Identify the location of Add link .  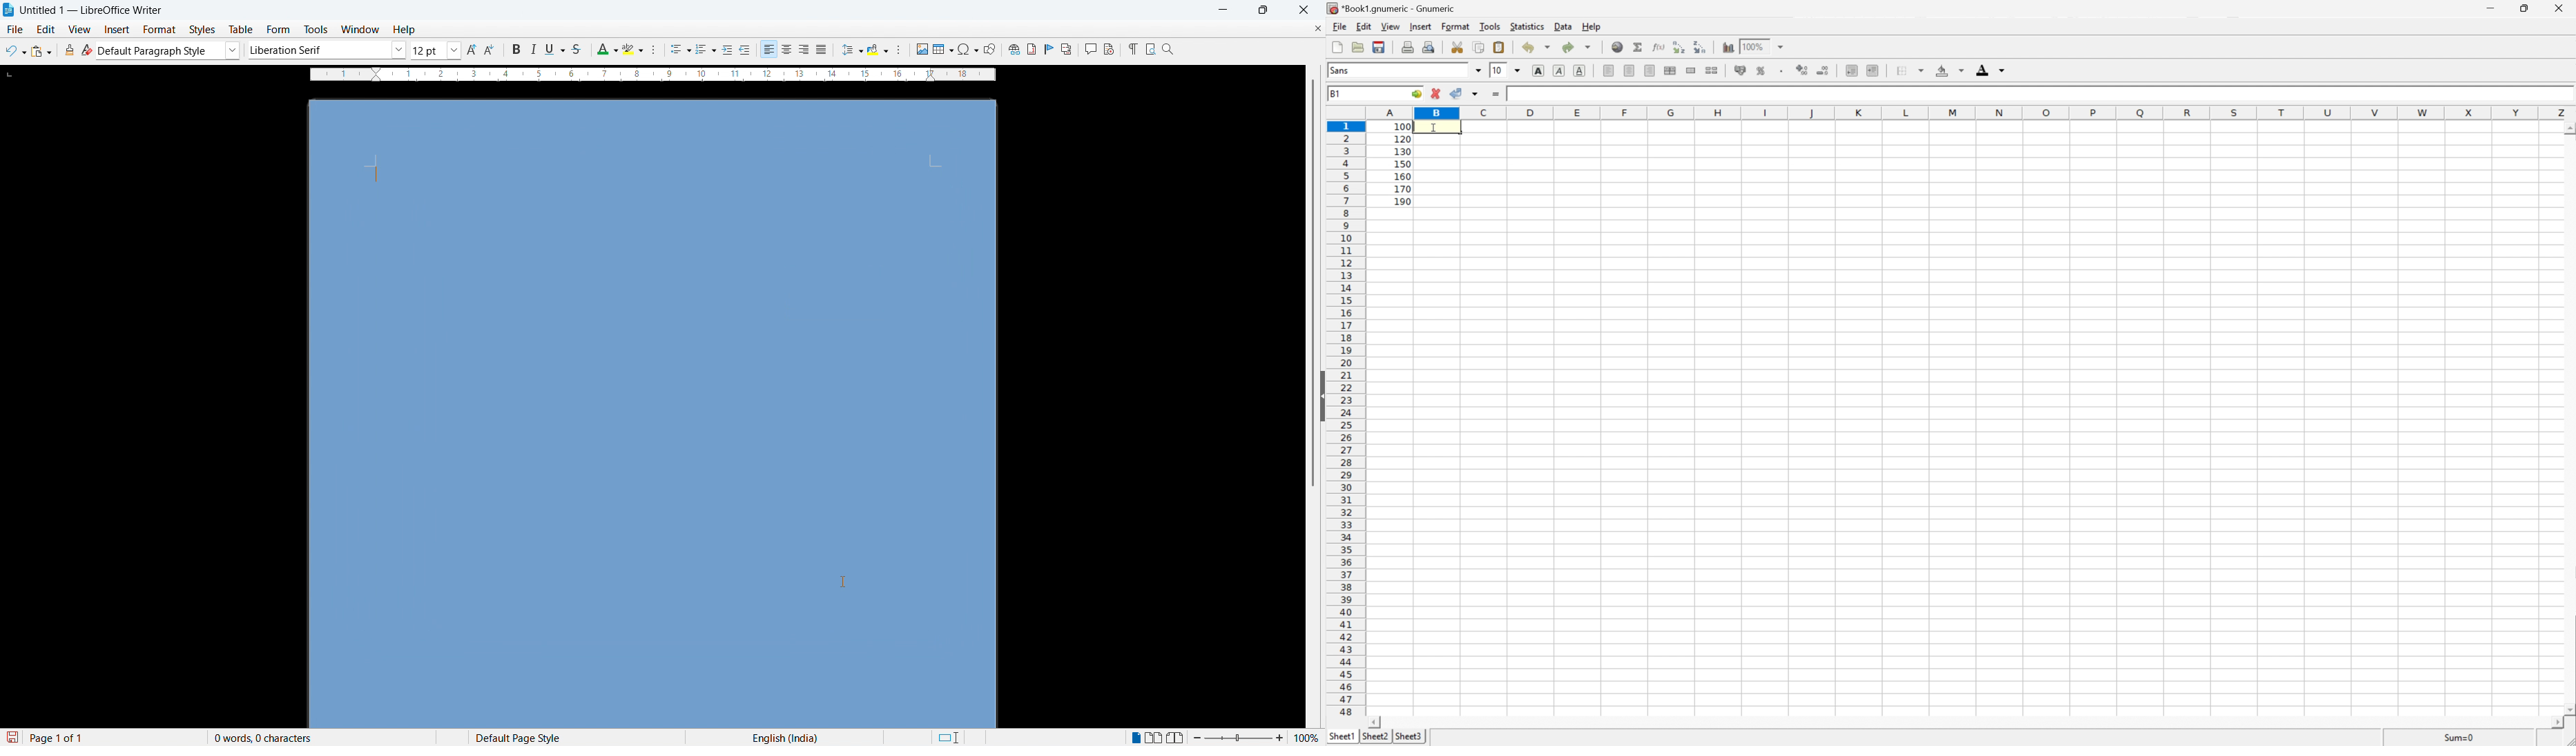
(1012, 48).